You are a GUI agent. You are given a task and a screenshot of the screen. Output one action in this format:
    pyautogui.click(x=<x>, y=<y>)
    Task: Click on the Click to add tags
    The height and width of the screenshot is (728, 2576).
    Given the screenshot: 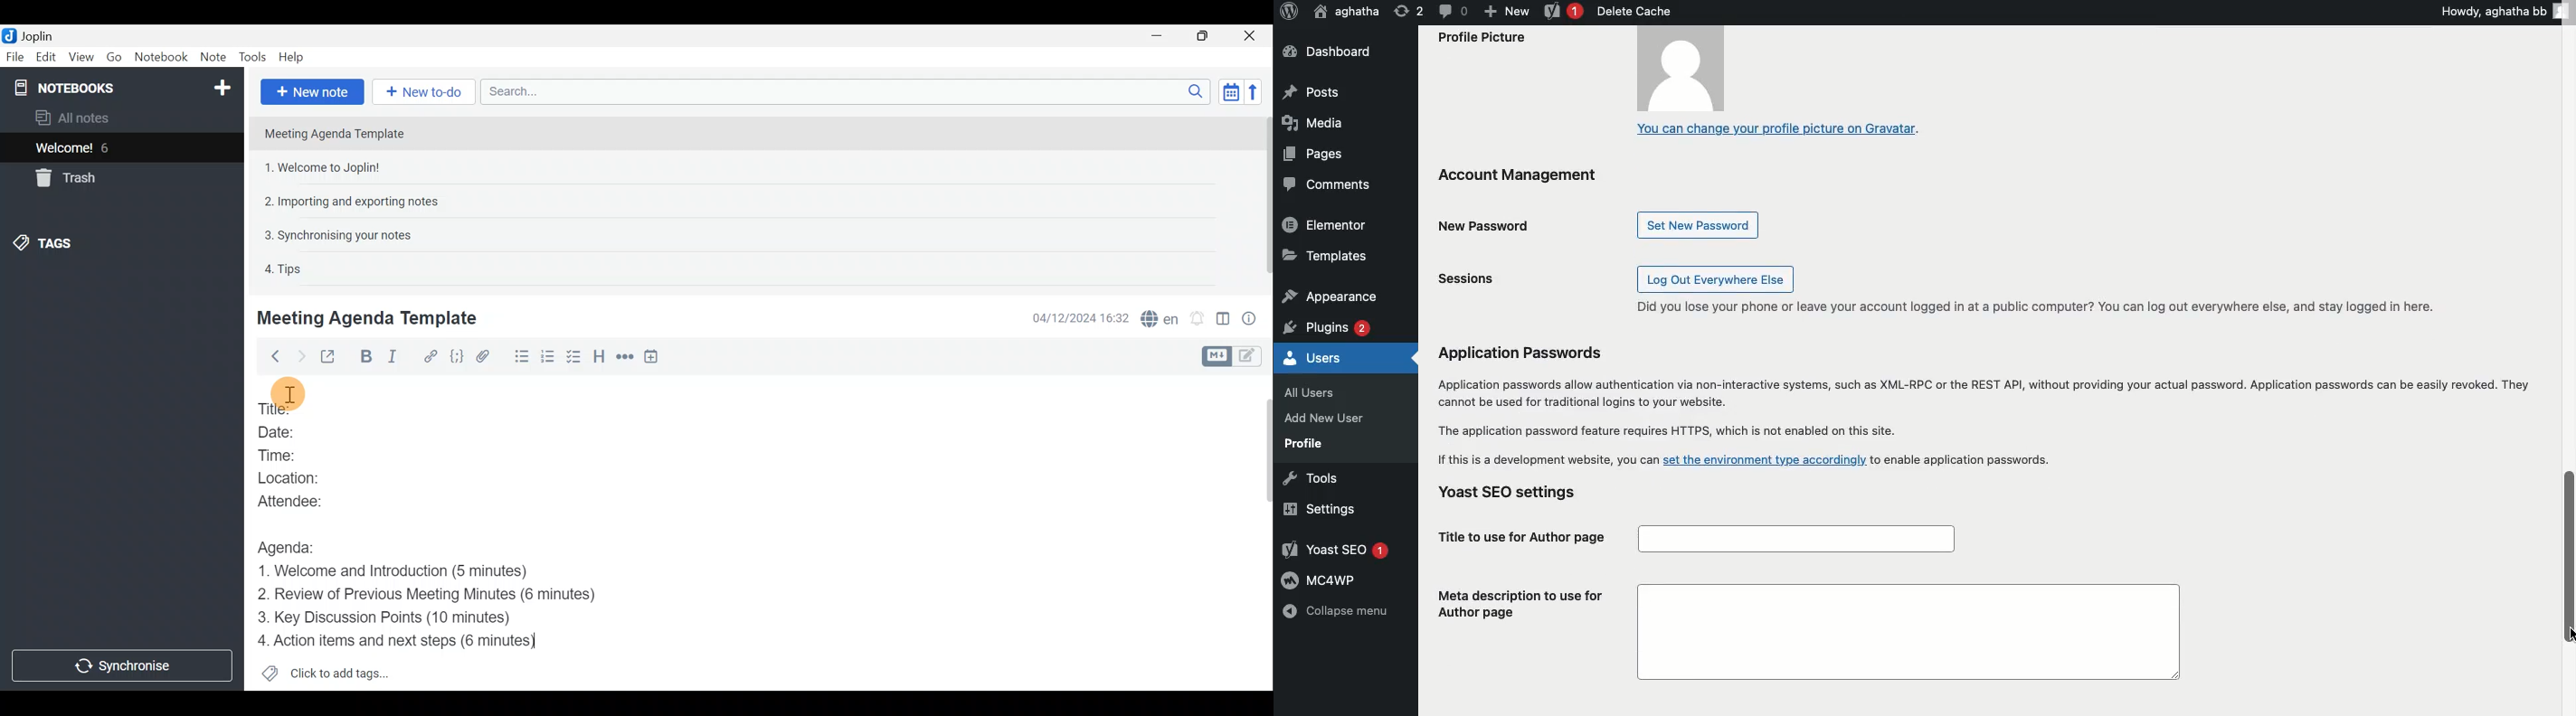 What is the action you would take?
    pyautogui.click(x=344, y=670)
    